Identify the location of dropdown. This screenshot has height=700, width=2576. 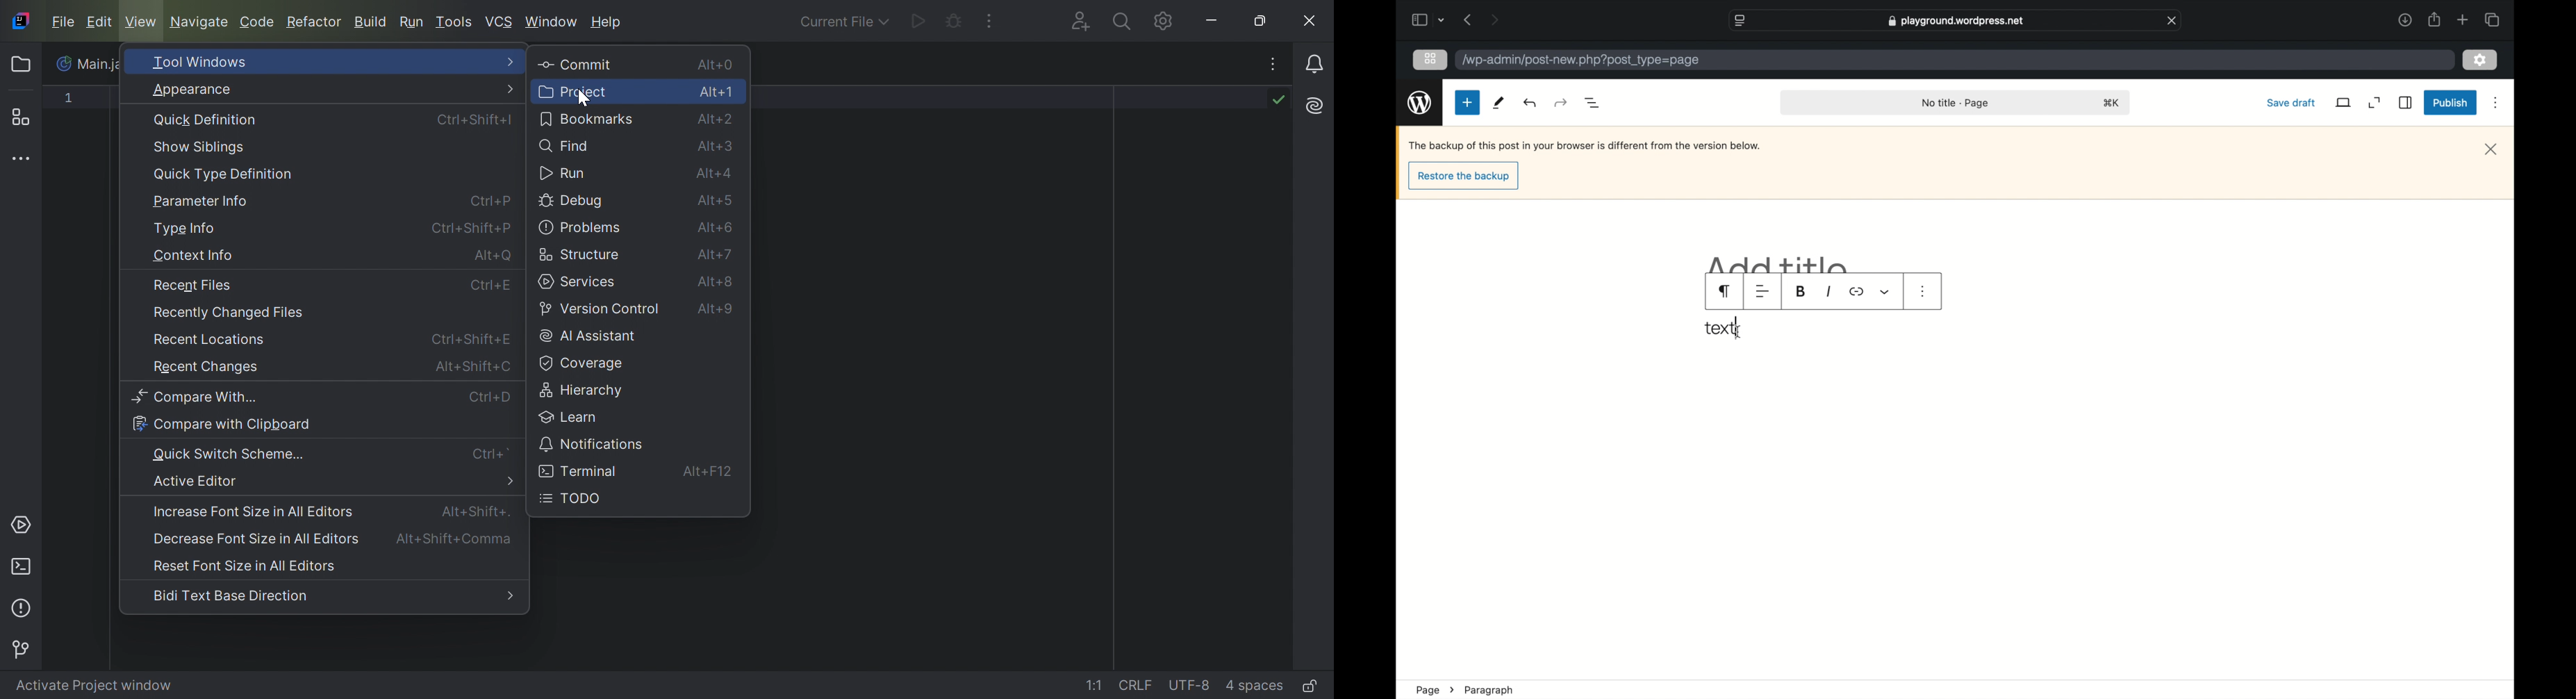
(1885, 292).